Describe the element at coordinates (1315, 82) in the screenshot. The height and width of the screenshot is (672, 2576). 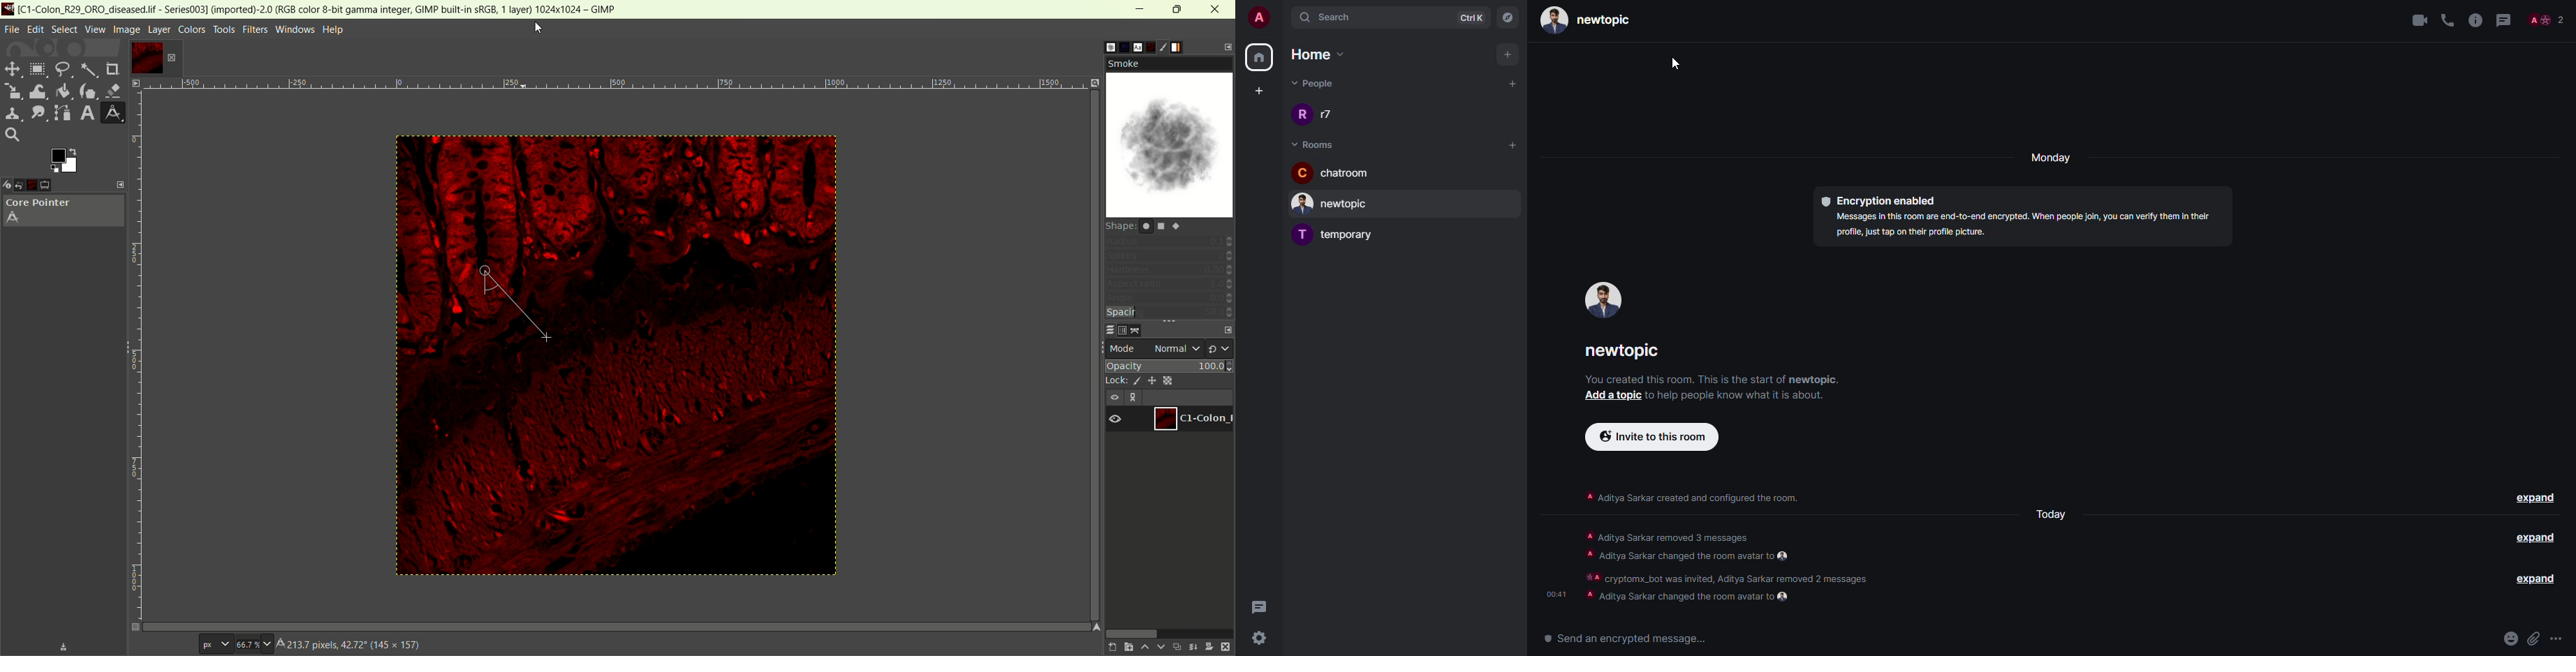
I see `people` at that location.